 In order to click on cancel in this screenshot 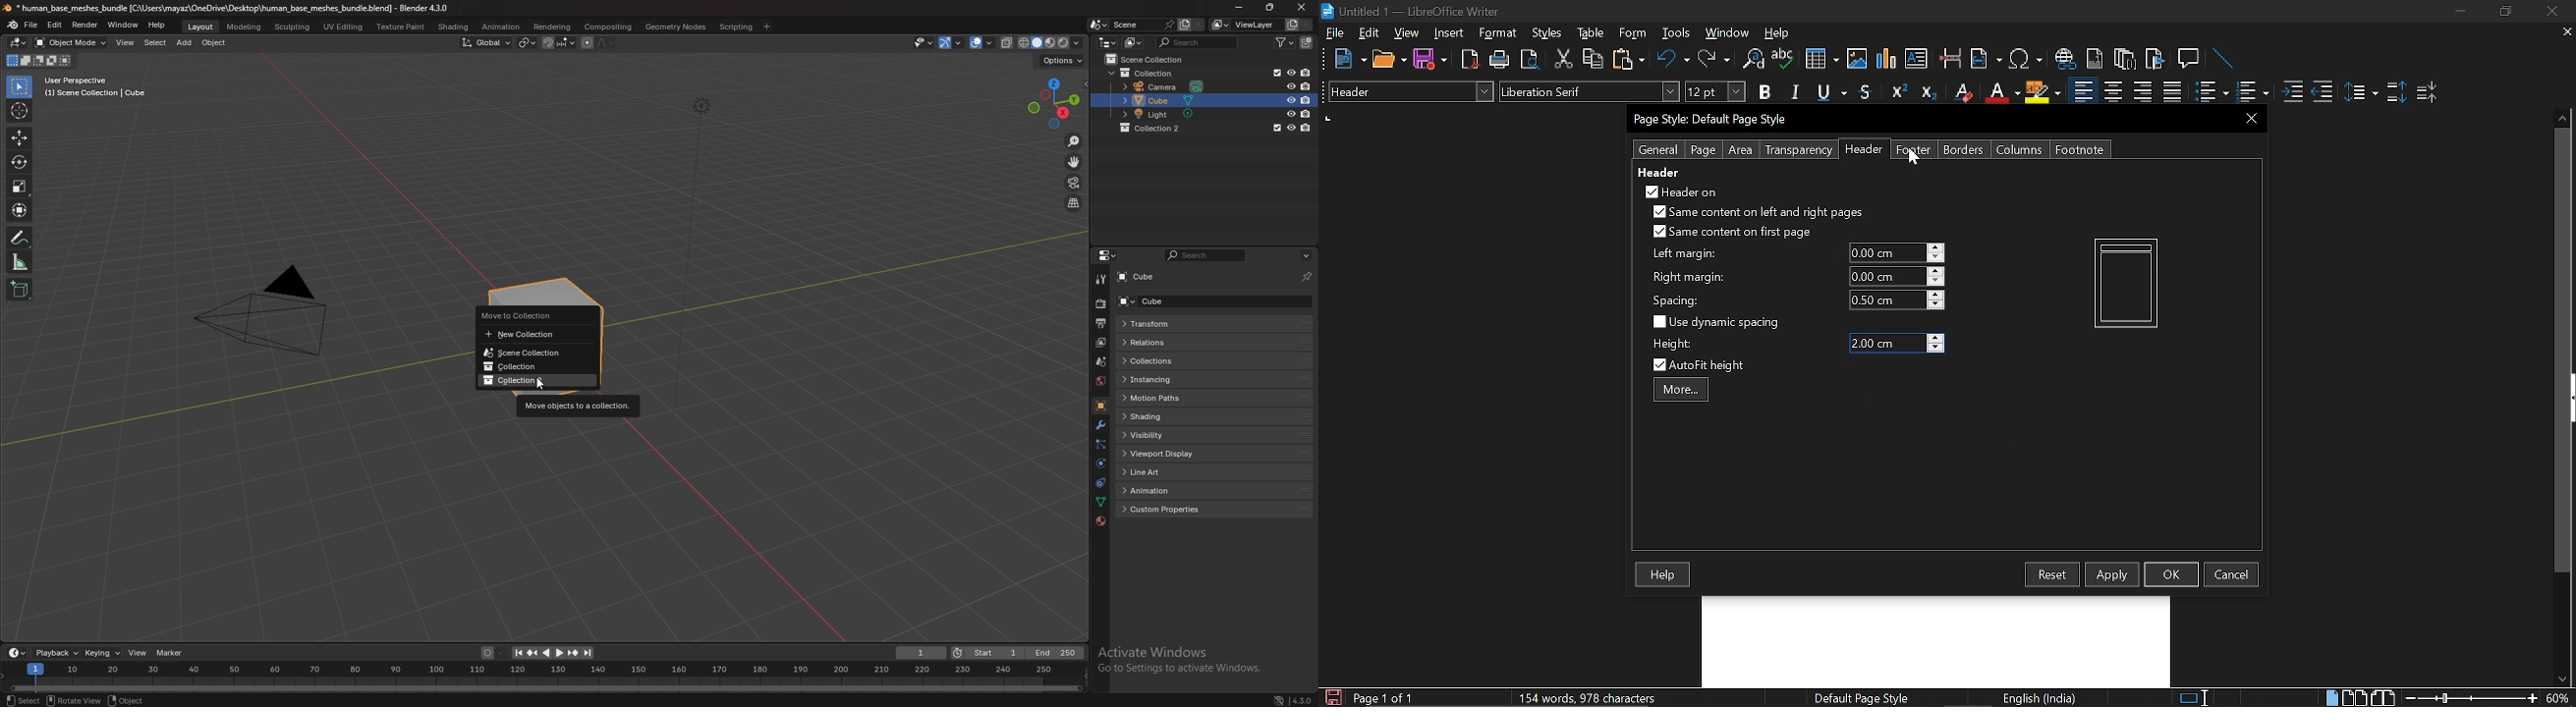, I will do `click(2231, 574)`.